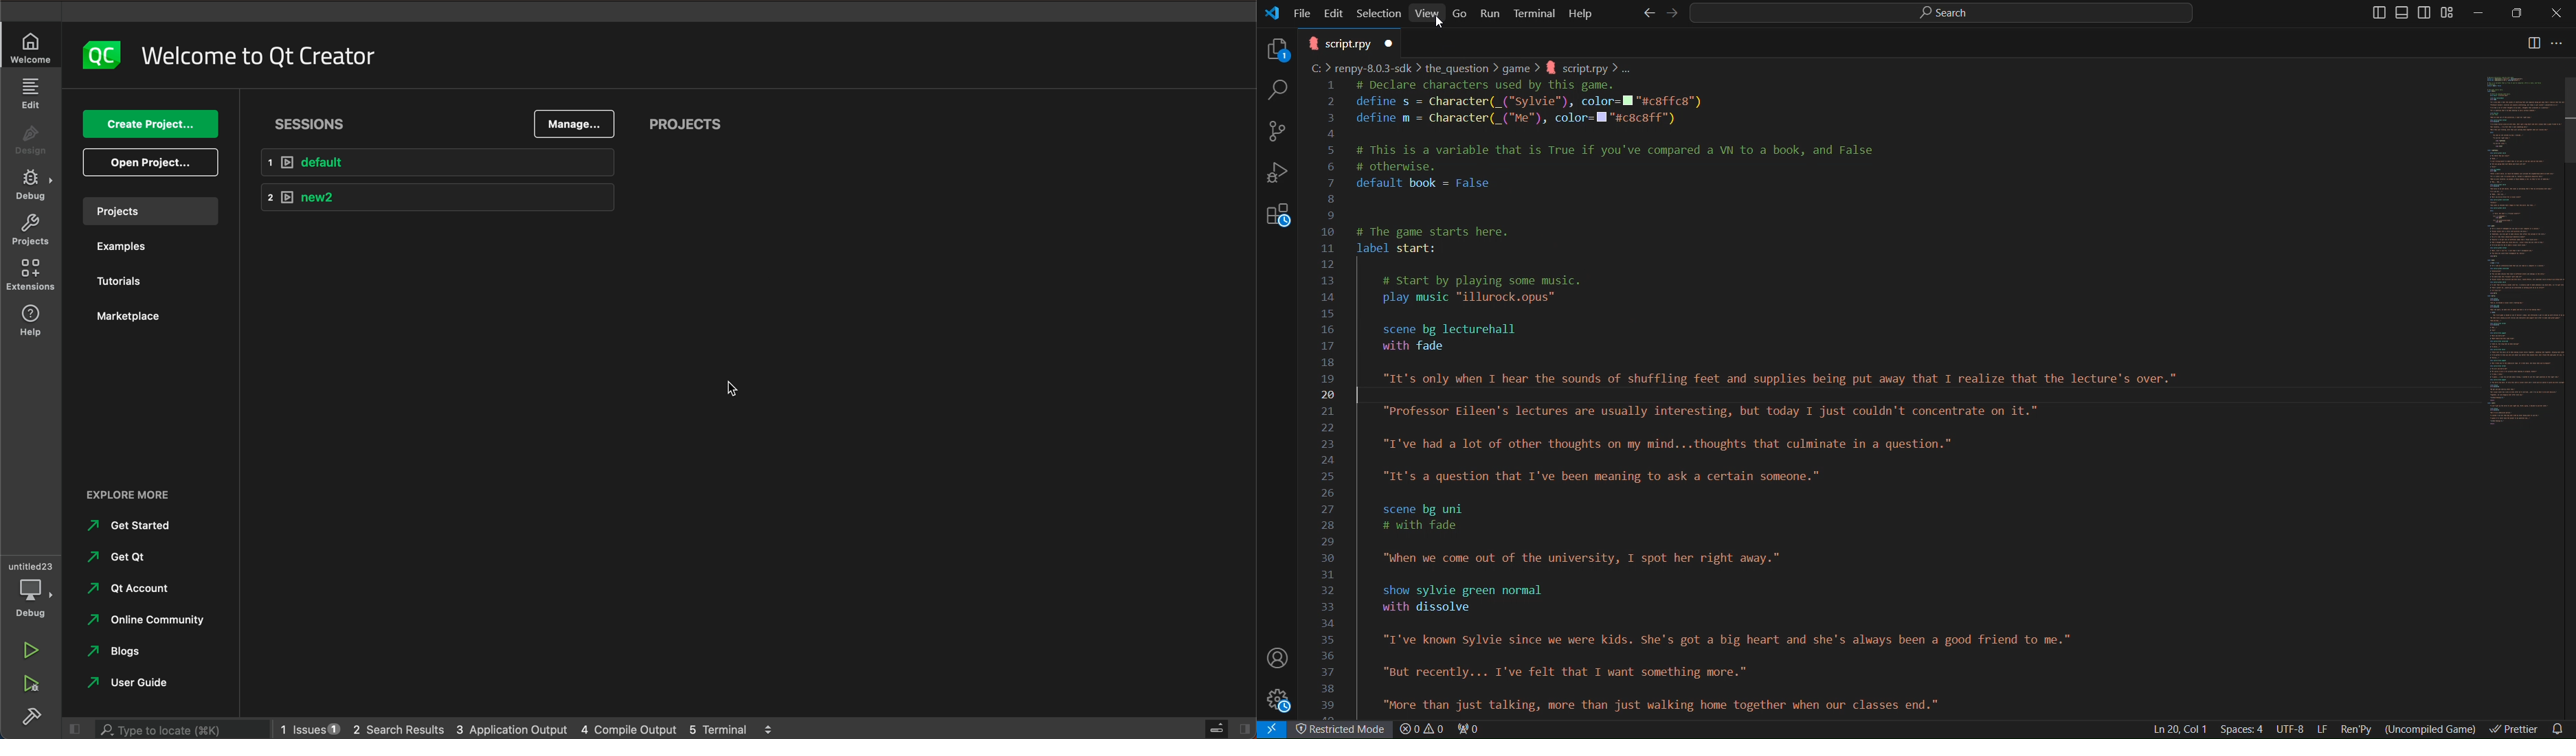 This screenshot has height=756, width=2576. What do you see at coordinates (1428, 12) in the screenshot?
I see `View` at bounding box center [1428, 12].